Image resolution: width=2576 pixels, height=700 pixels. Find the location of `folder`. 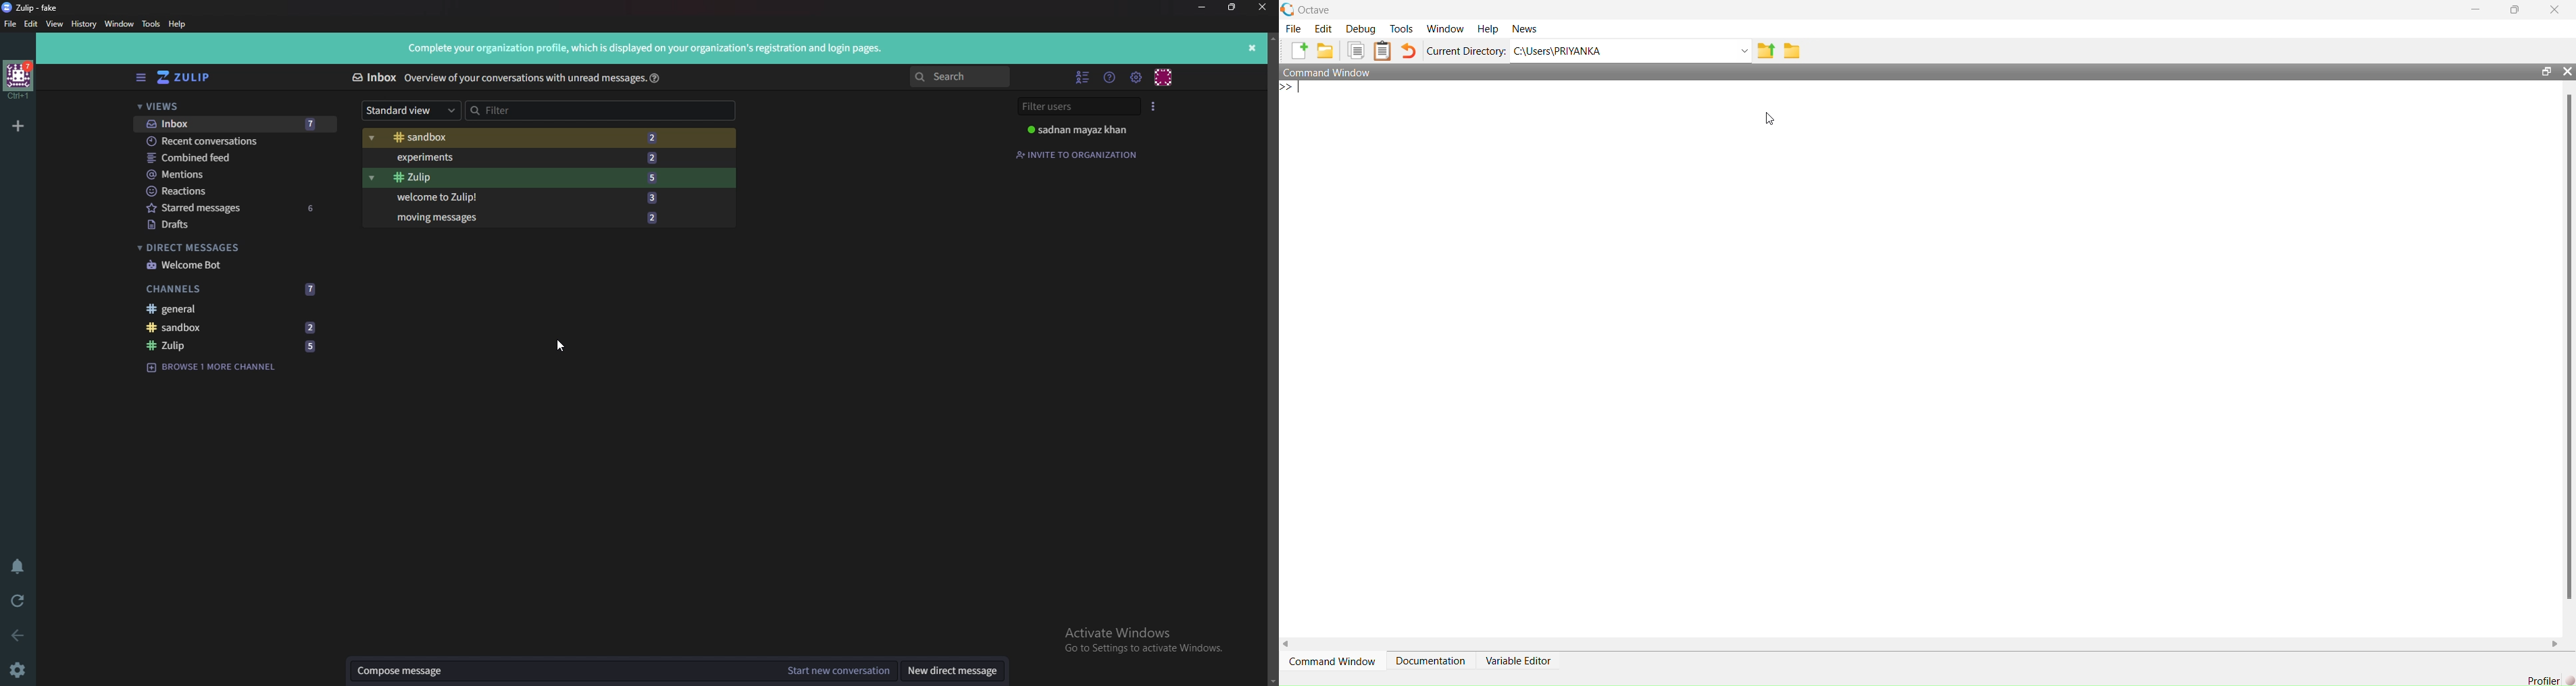

folder is located at coordinates (1792, 50).